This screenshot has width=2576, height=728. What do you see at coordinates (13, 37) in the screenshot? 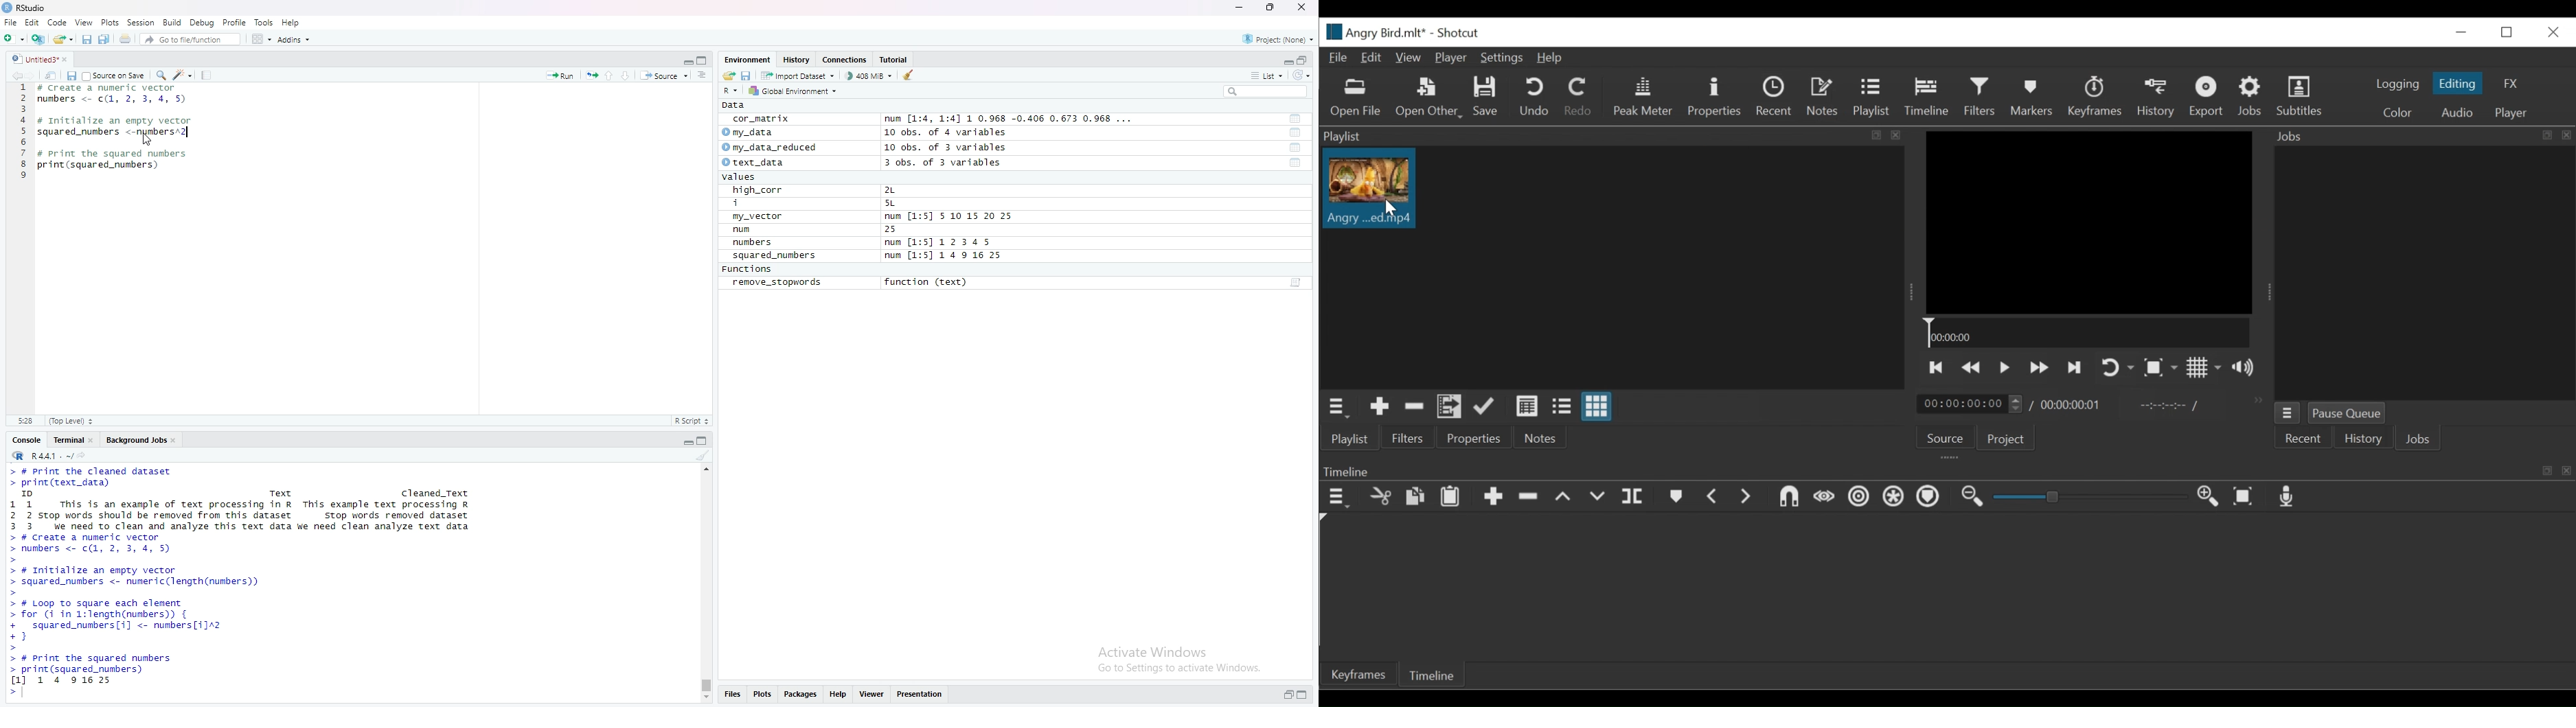
I see `New File` at bounding box center [13, 37].